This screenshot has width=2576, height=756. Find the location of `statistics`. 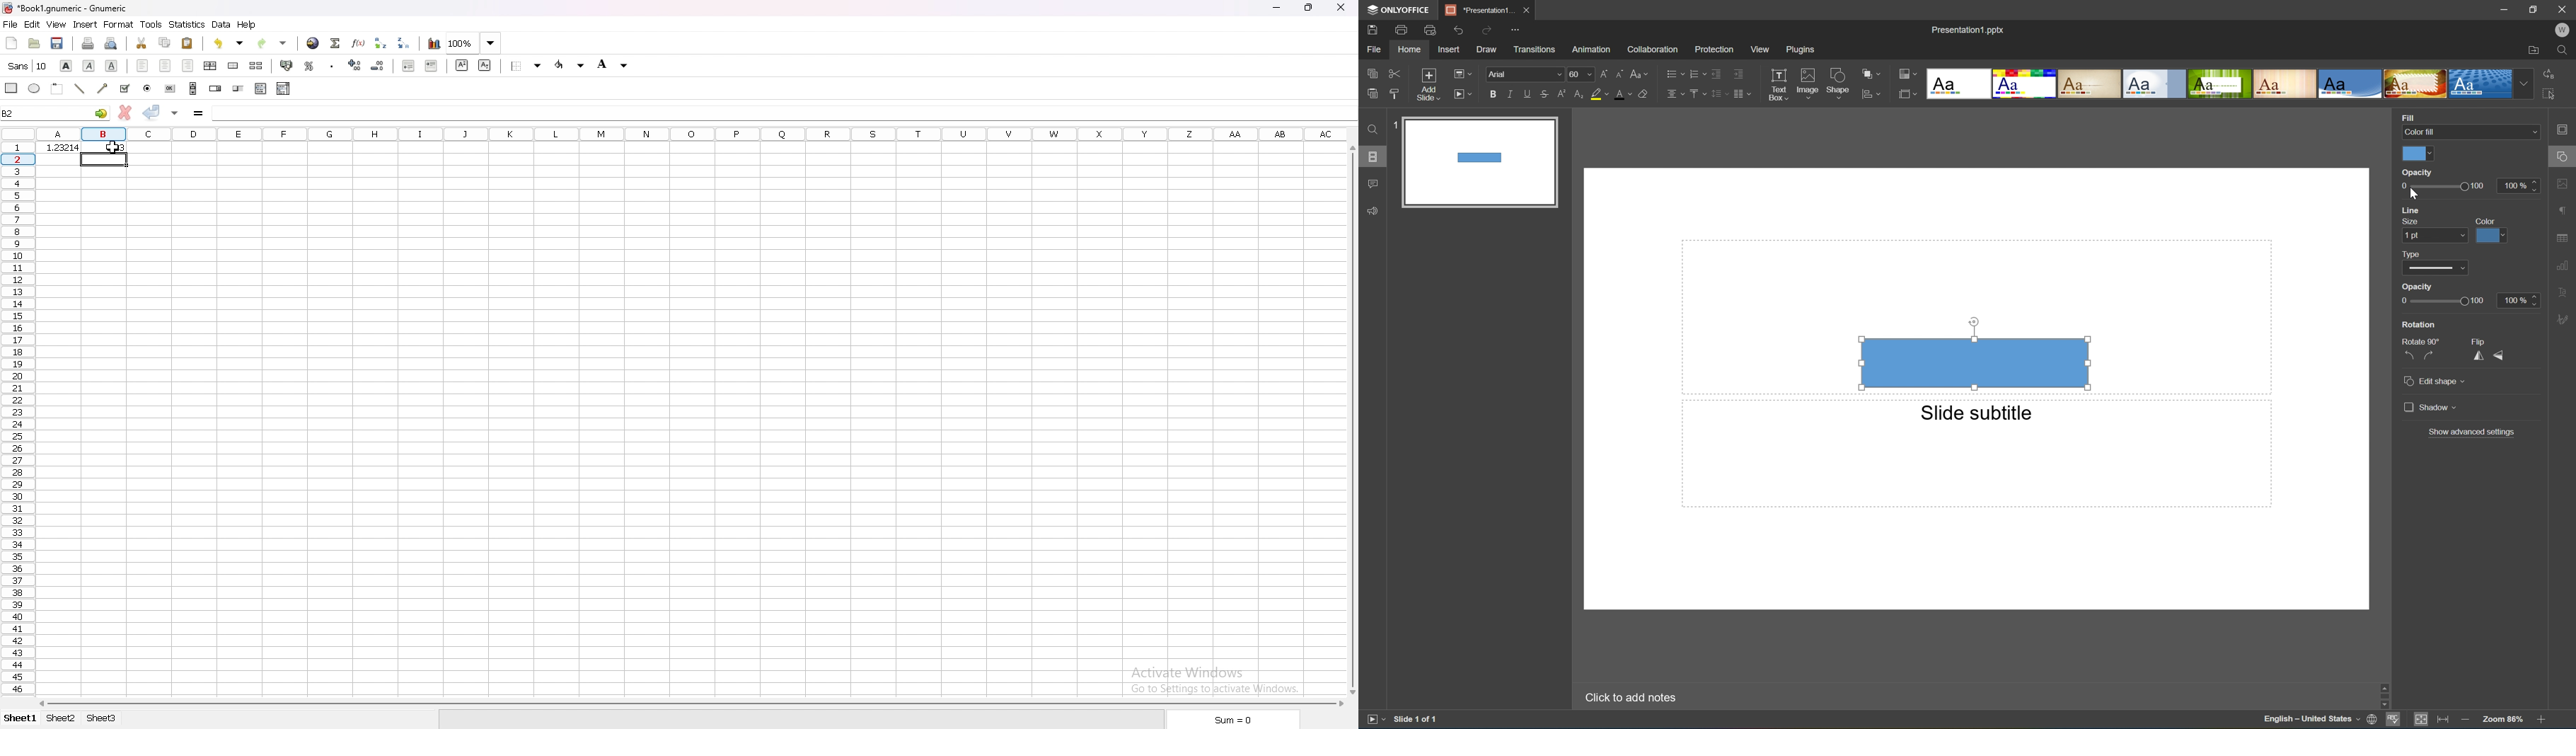

statistics is located at coordinates (187, 24).